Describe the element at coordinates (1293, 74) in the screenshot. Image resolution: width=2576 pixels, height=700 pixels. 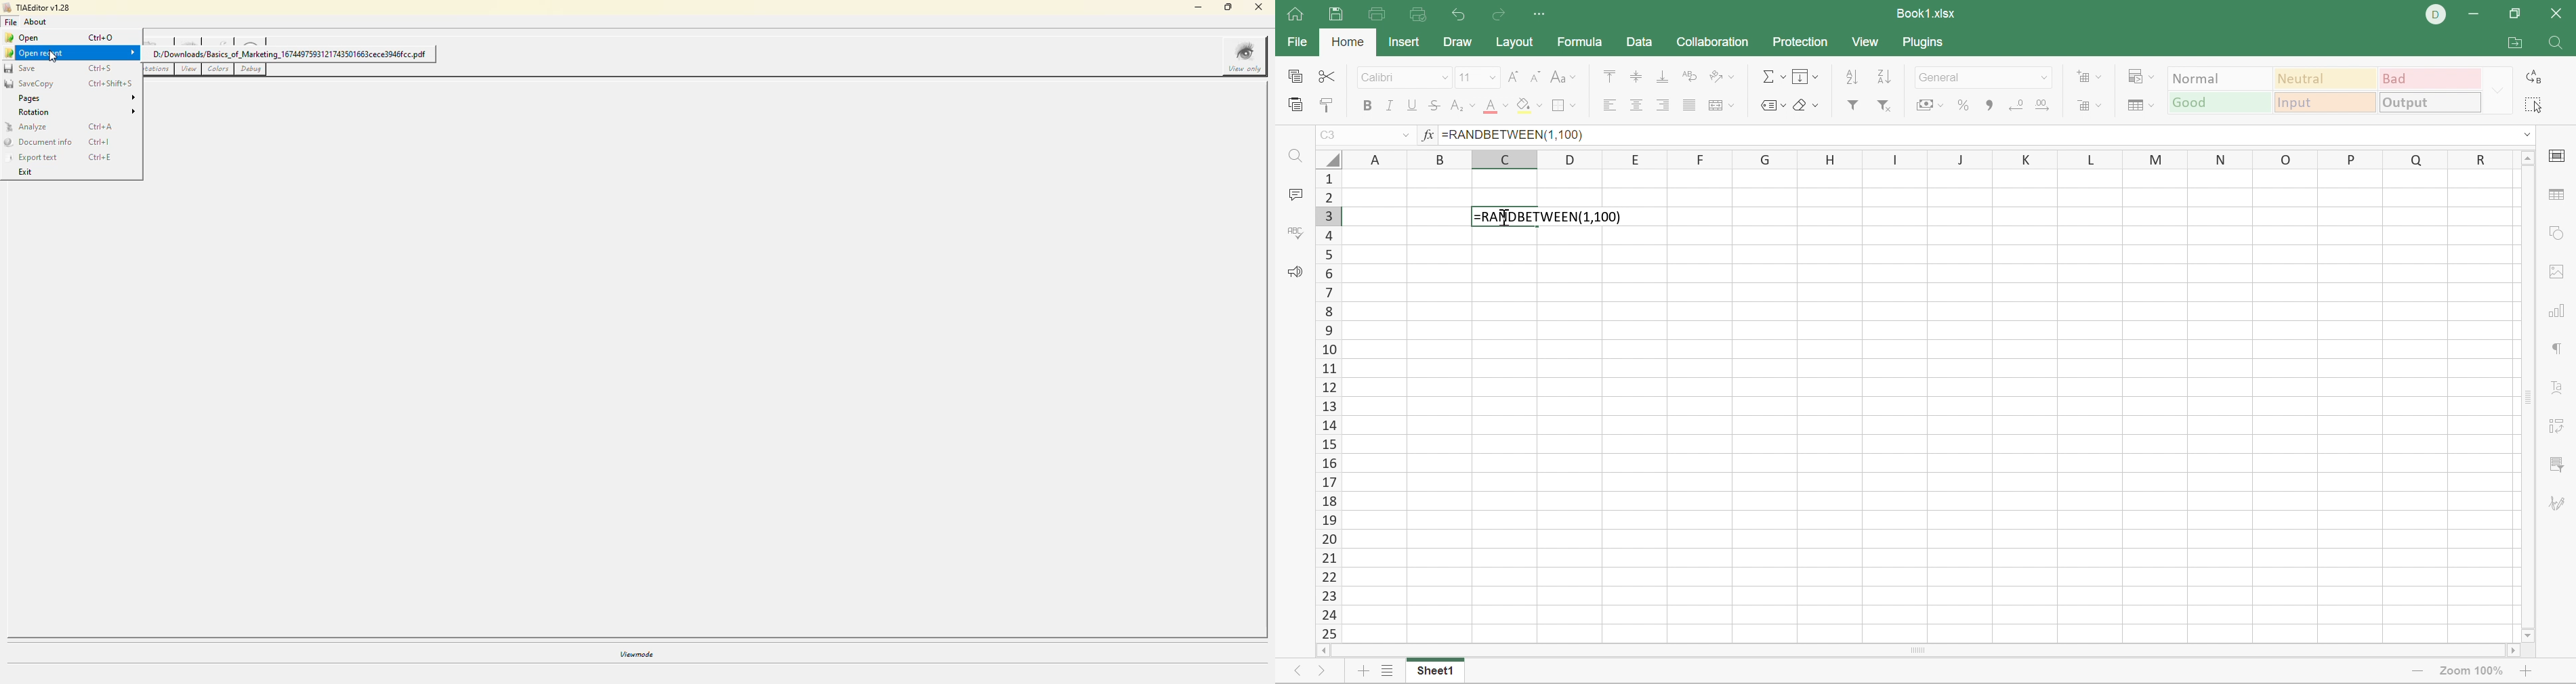
I see `Copy` at that location.